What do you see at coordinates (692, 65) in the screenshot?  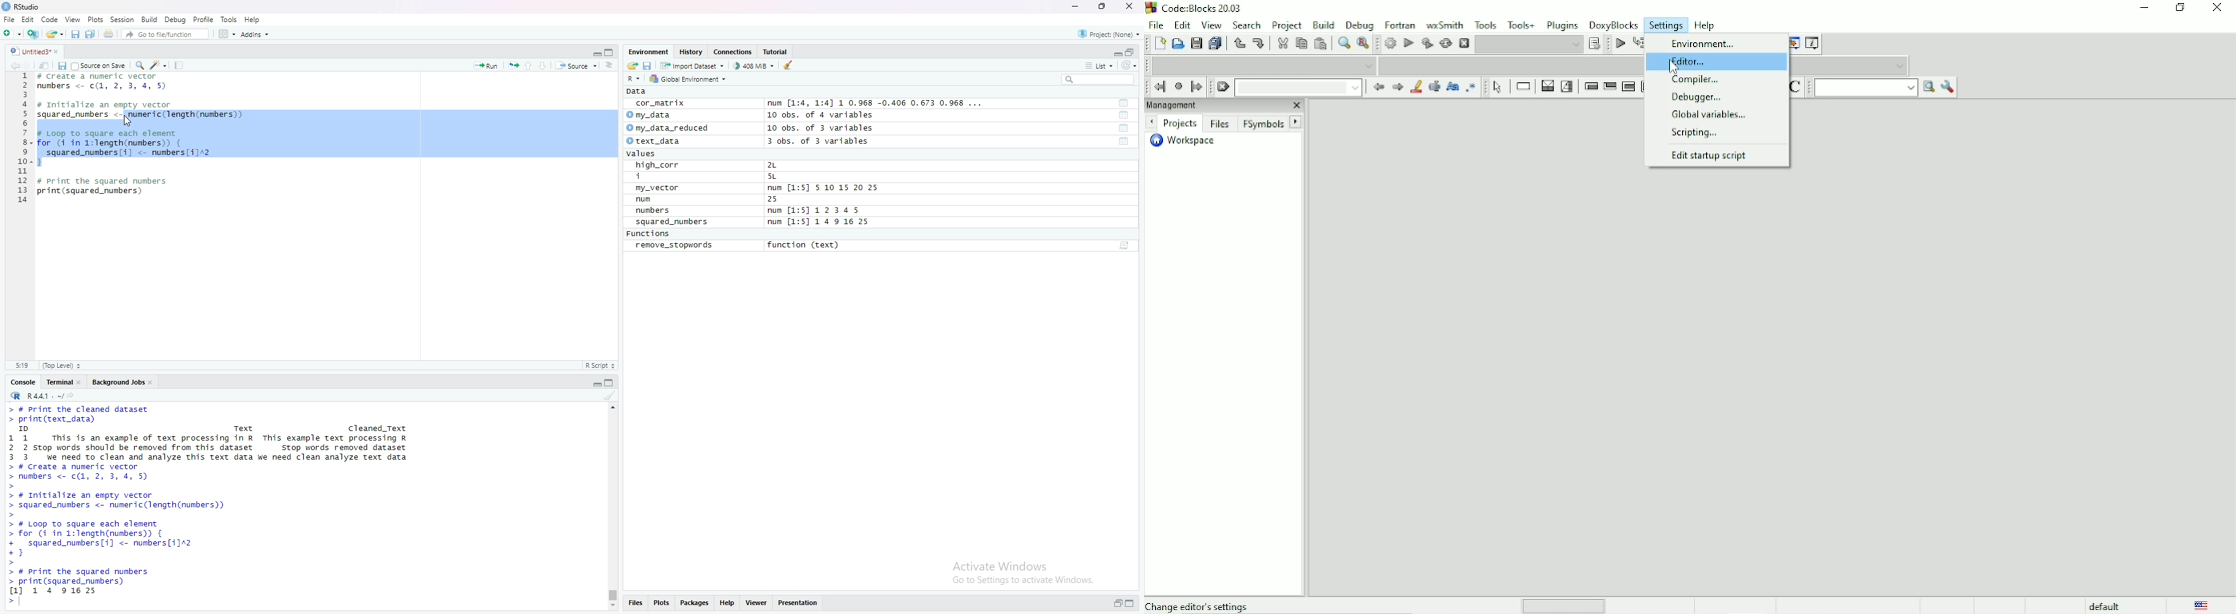 I see `Import Dataset` at bounding box center [692, 65].